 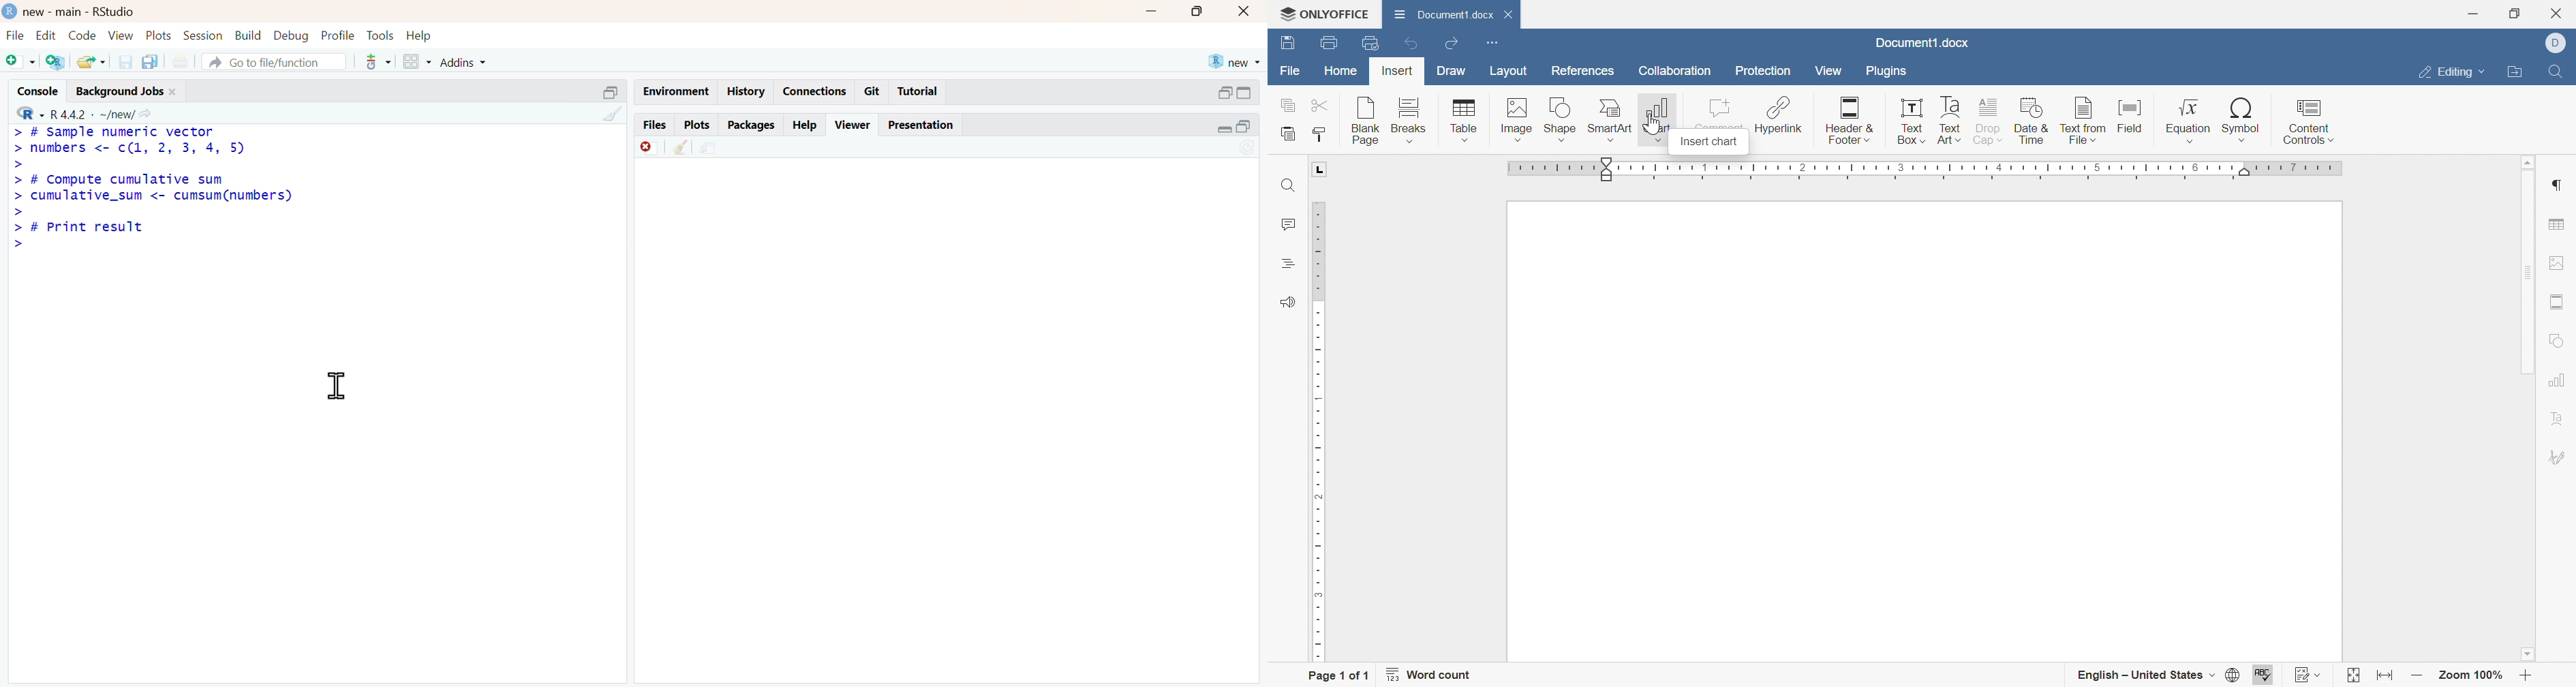 What do you see at coordinates (82, 34) in the screenshot?
I see `code` at bounding box center [82, 34].